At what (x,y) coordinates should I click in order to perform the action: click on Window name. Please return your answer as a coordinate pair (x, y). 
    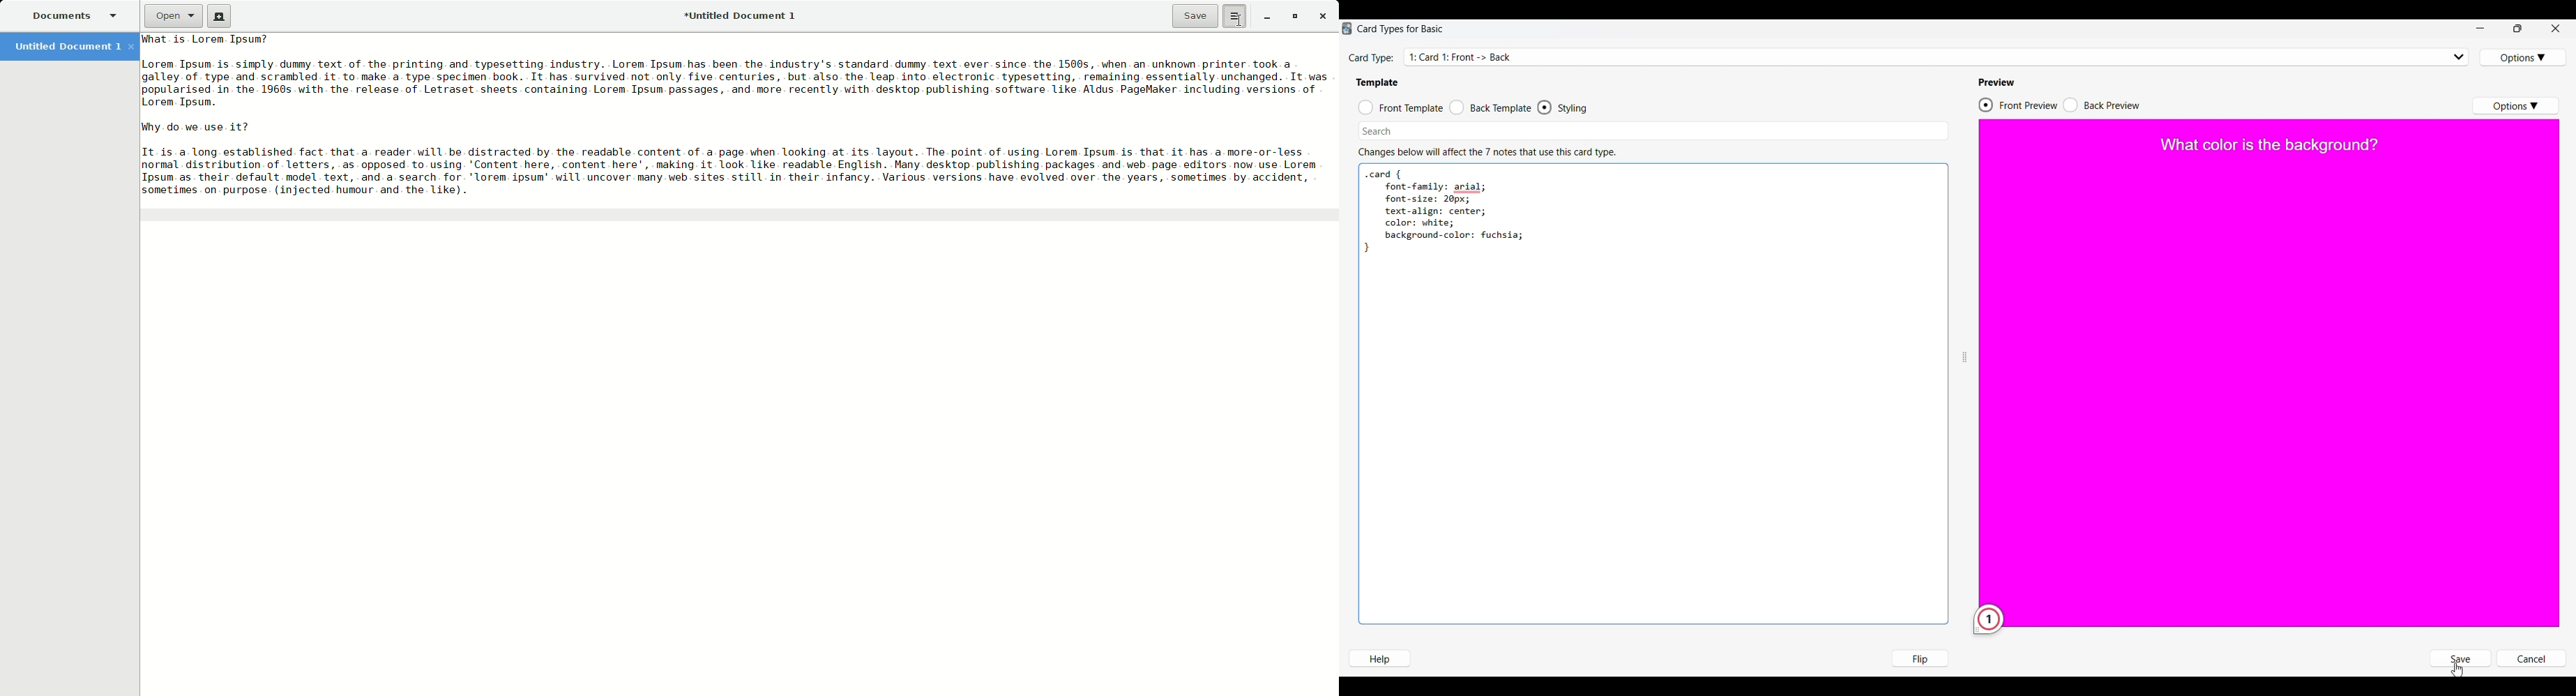
    Looking at the image, I should click on (1402, 29).